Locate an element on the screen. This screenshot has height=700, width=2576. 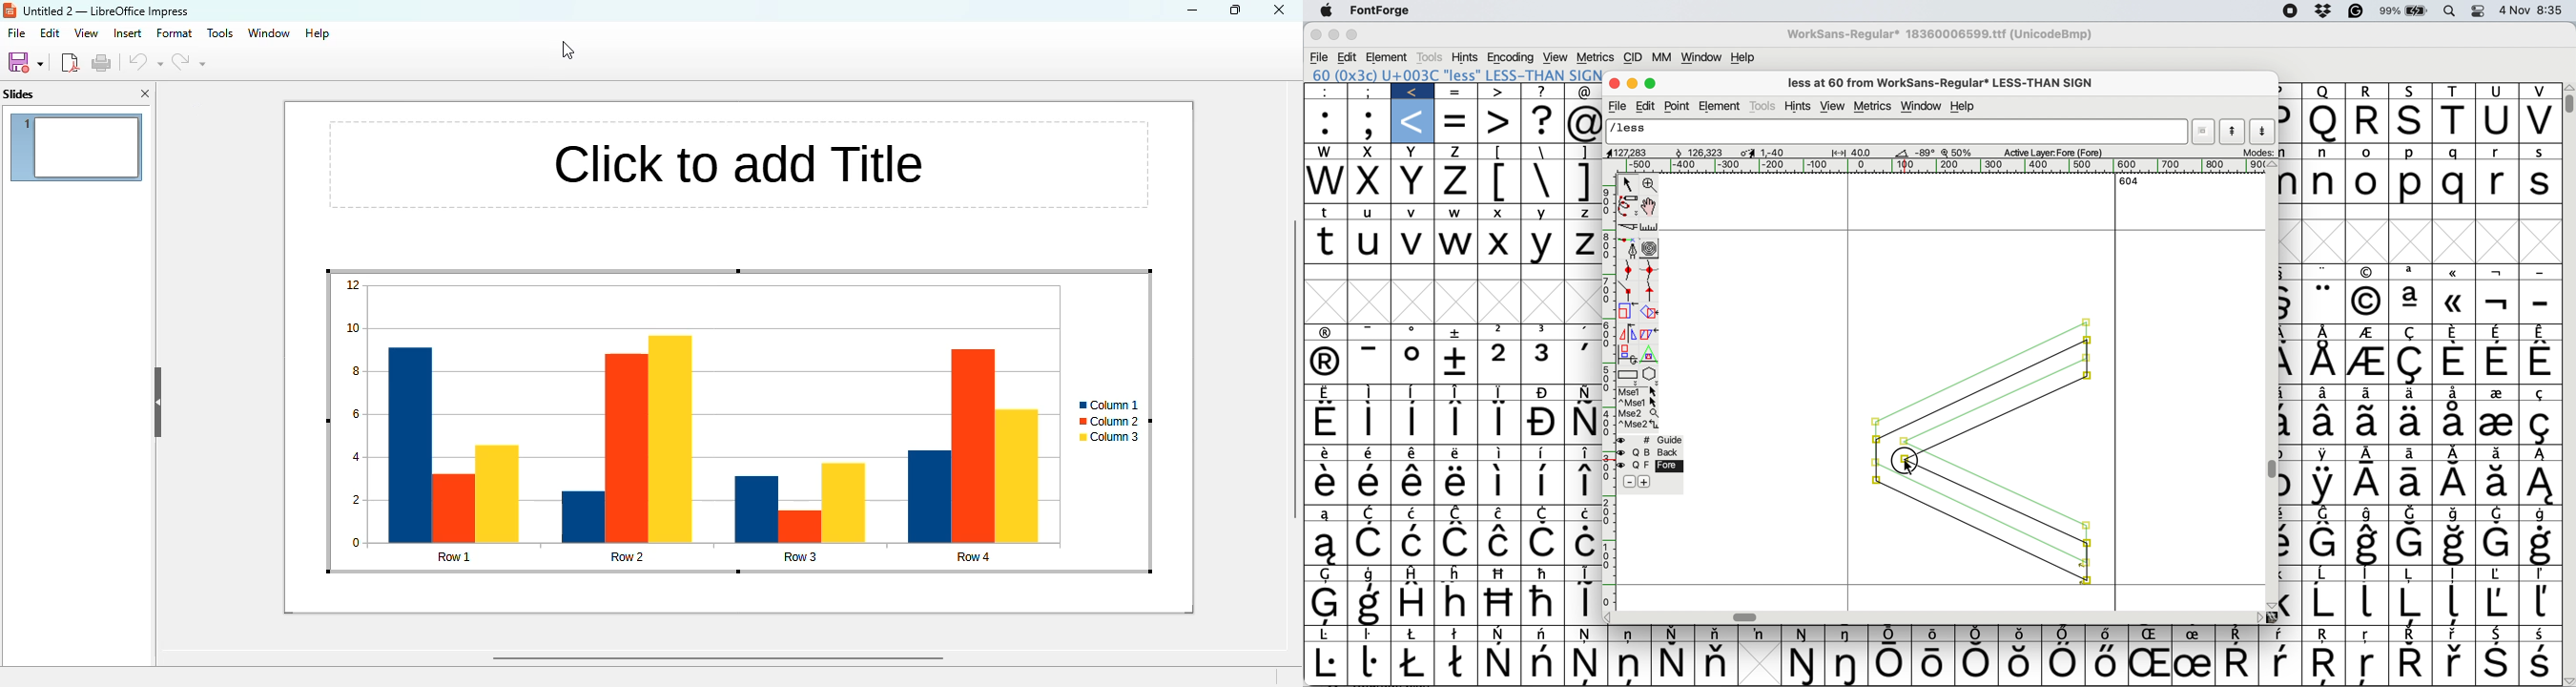
x is located at coordinates (1371, 182).